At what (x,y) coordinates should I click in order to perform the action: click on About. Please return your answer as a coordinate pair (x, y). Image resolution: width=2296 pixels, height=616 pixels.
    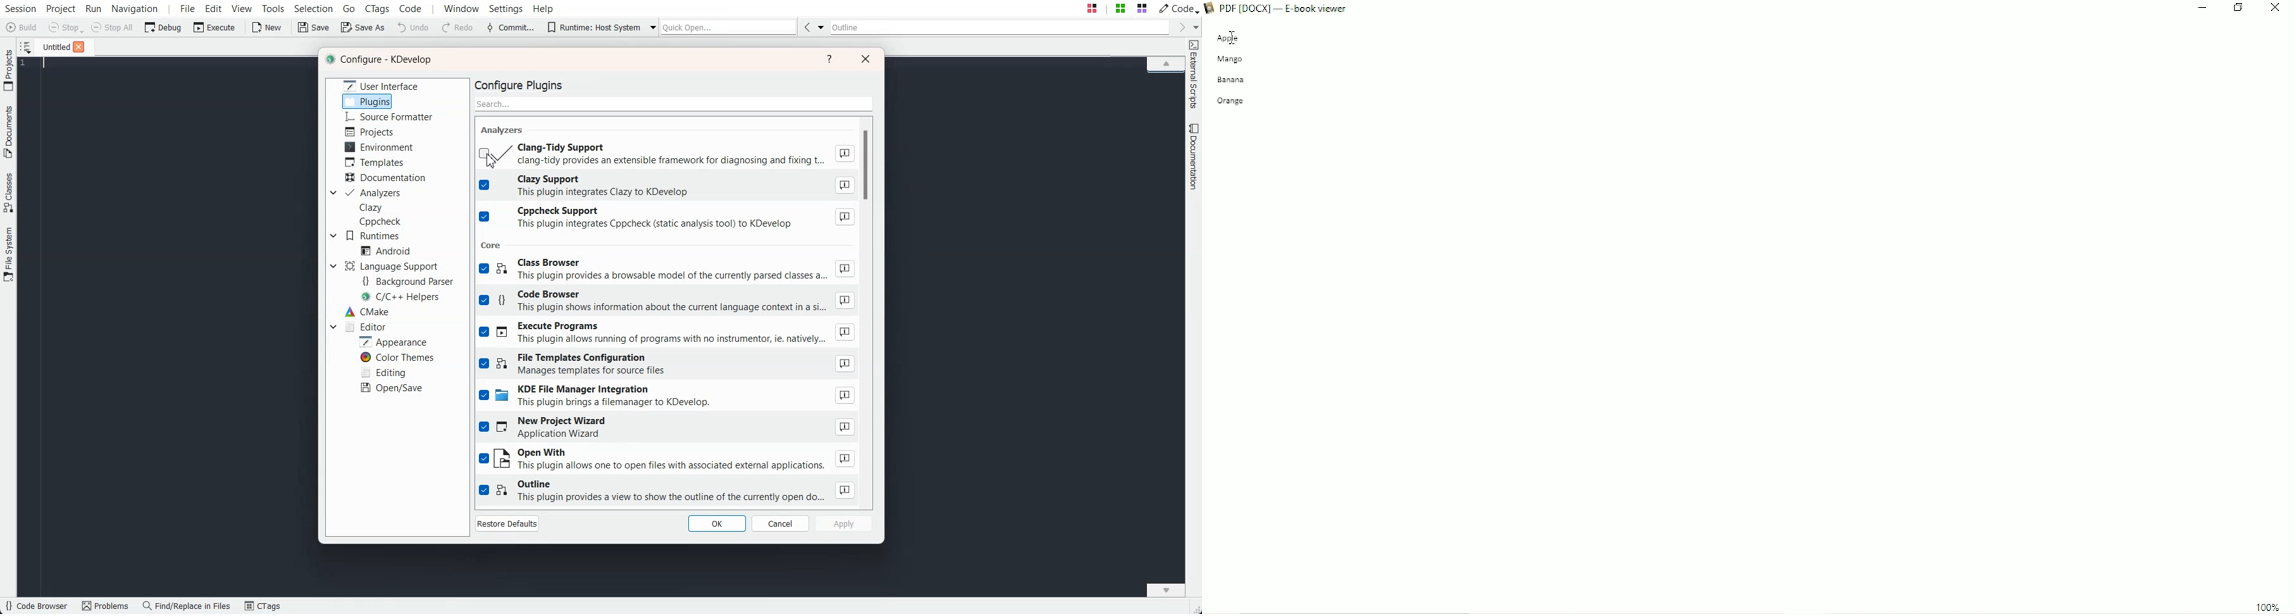
    Looking at the image, I should click on (844, 363).